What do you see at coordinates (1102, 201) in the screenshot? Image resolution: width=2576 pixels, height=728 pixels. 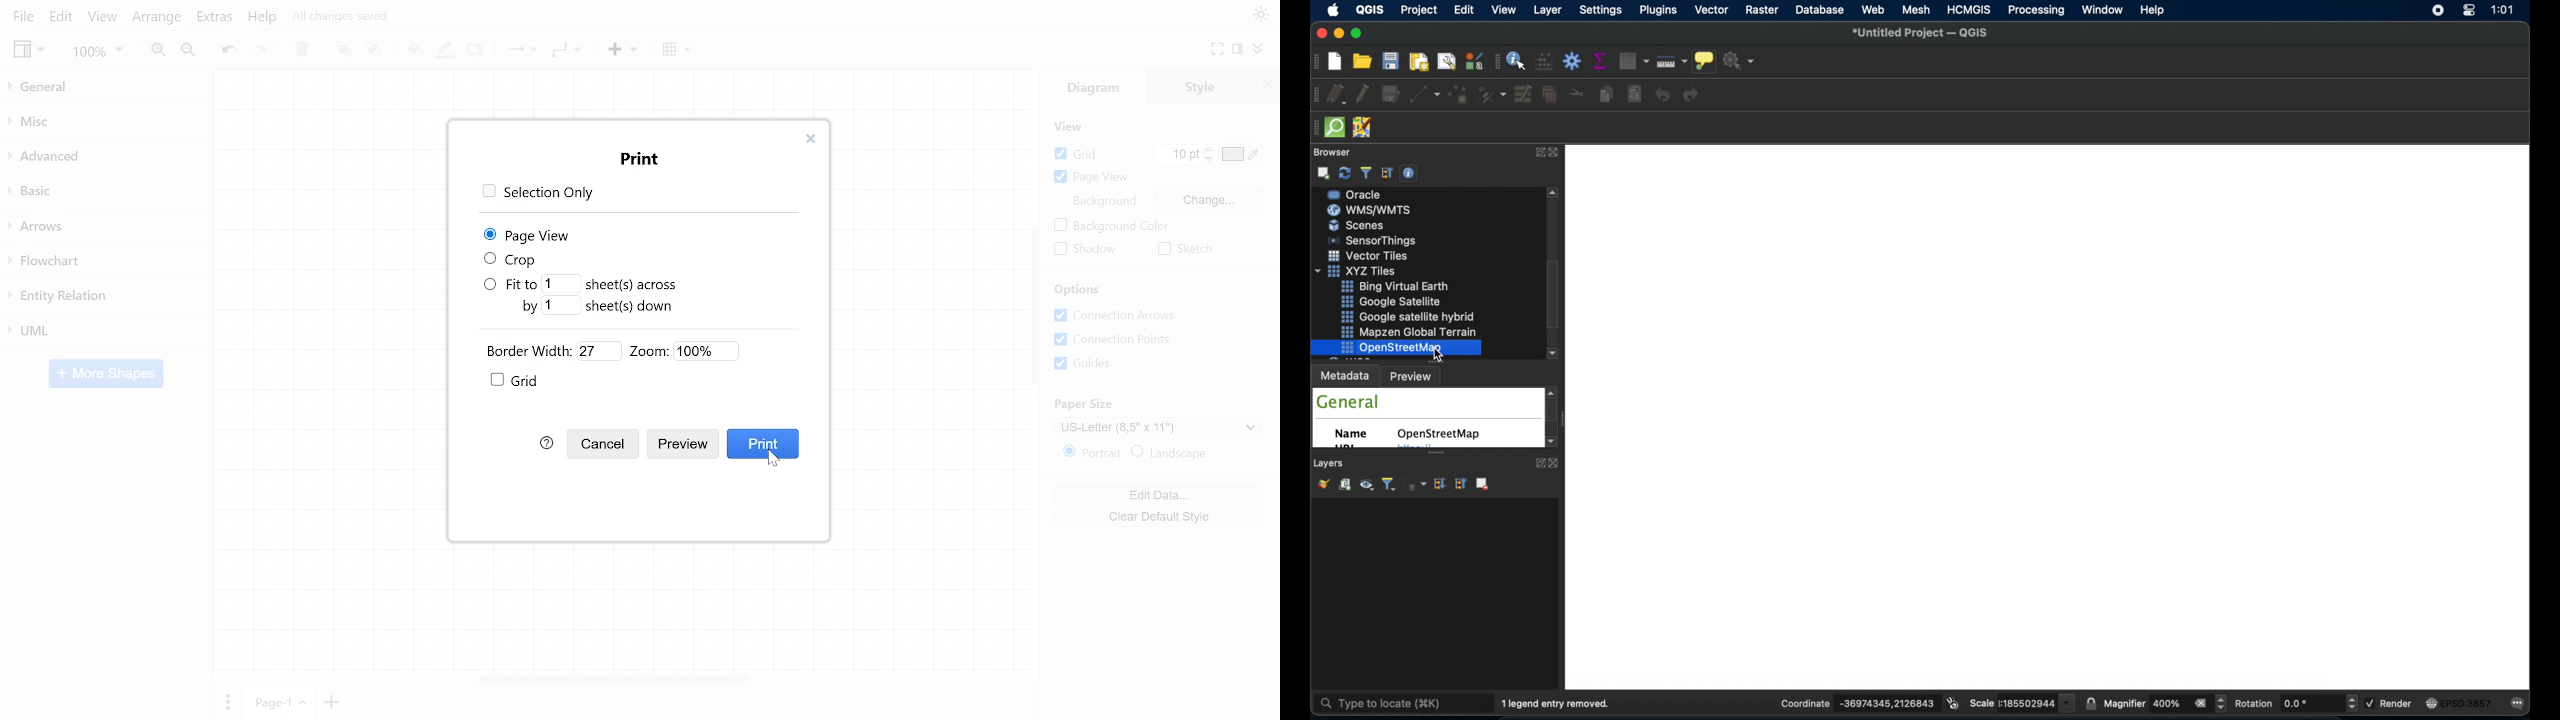 I see `Background` at bounding box center [1102, 201].